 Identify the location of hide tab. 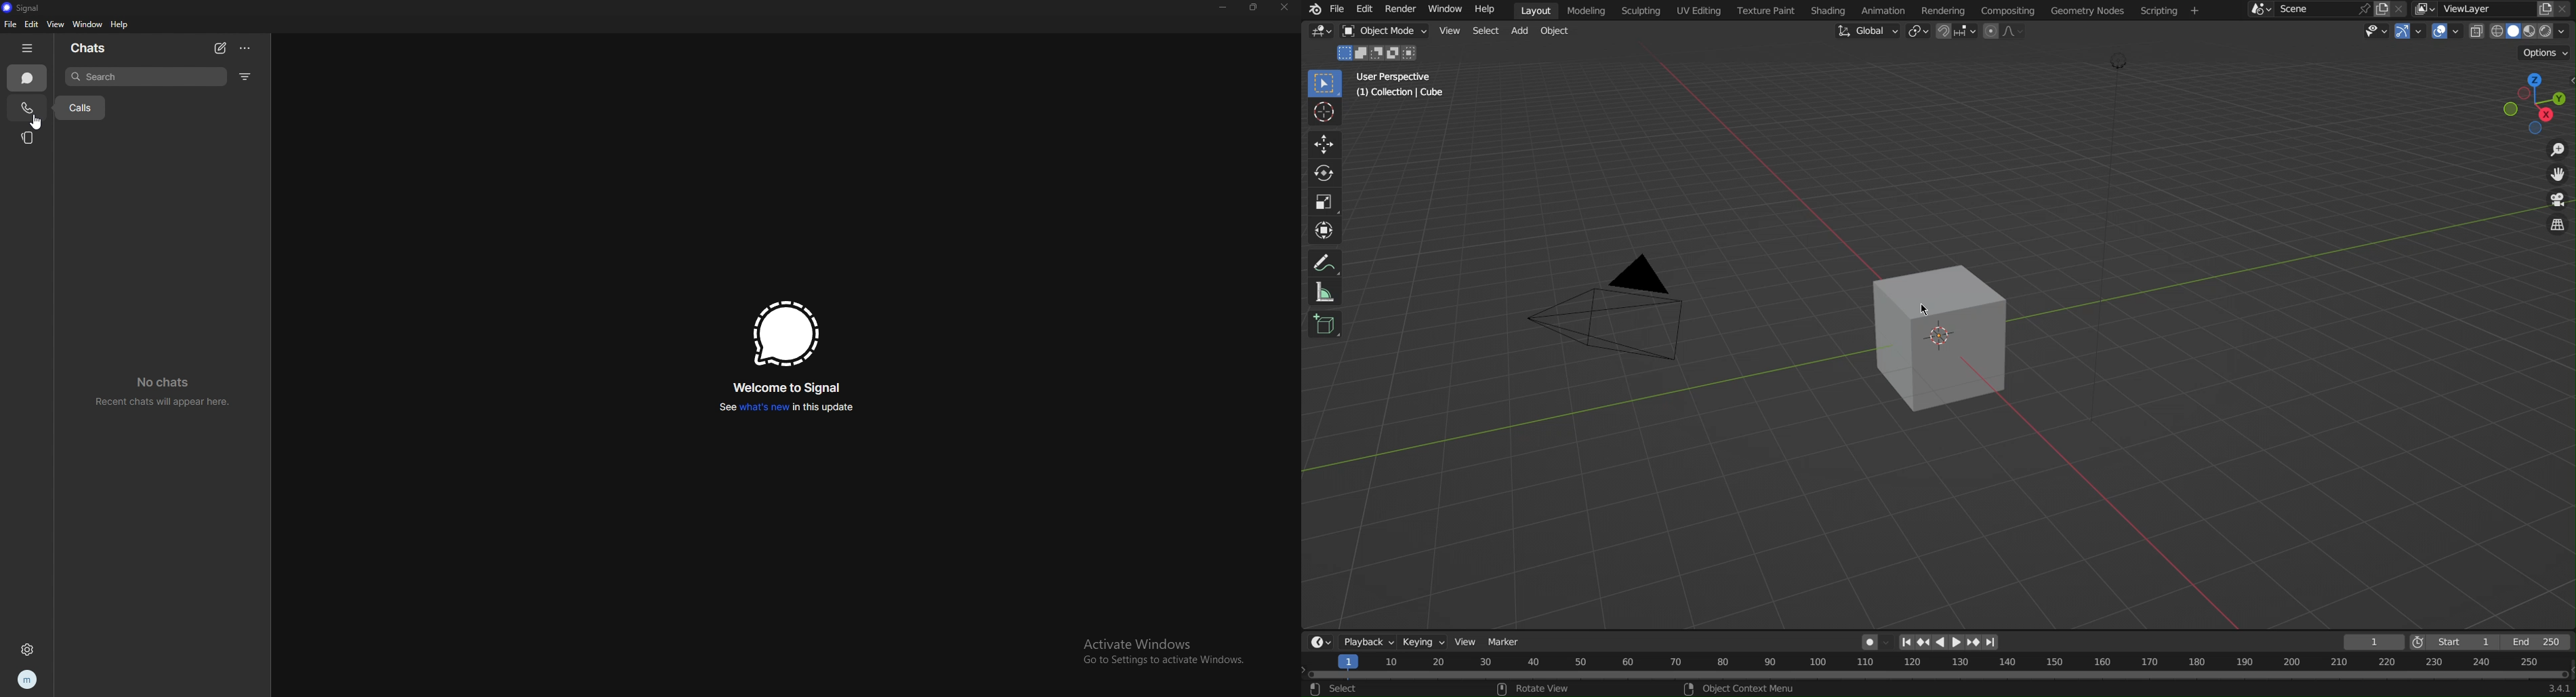
(27, 49).